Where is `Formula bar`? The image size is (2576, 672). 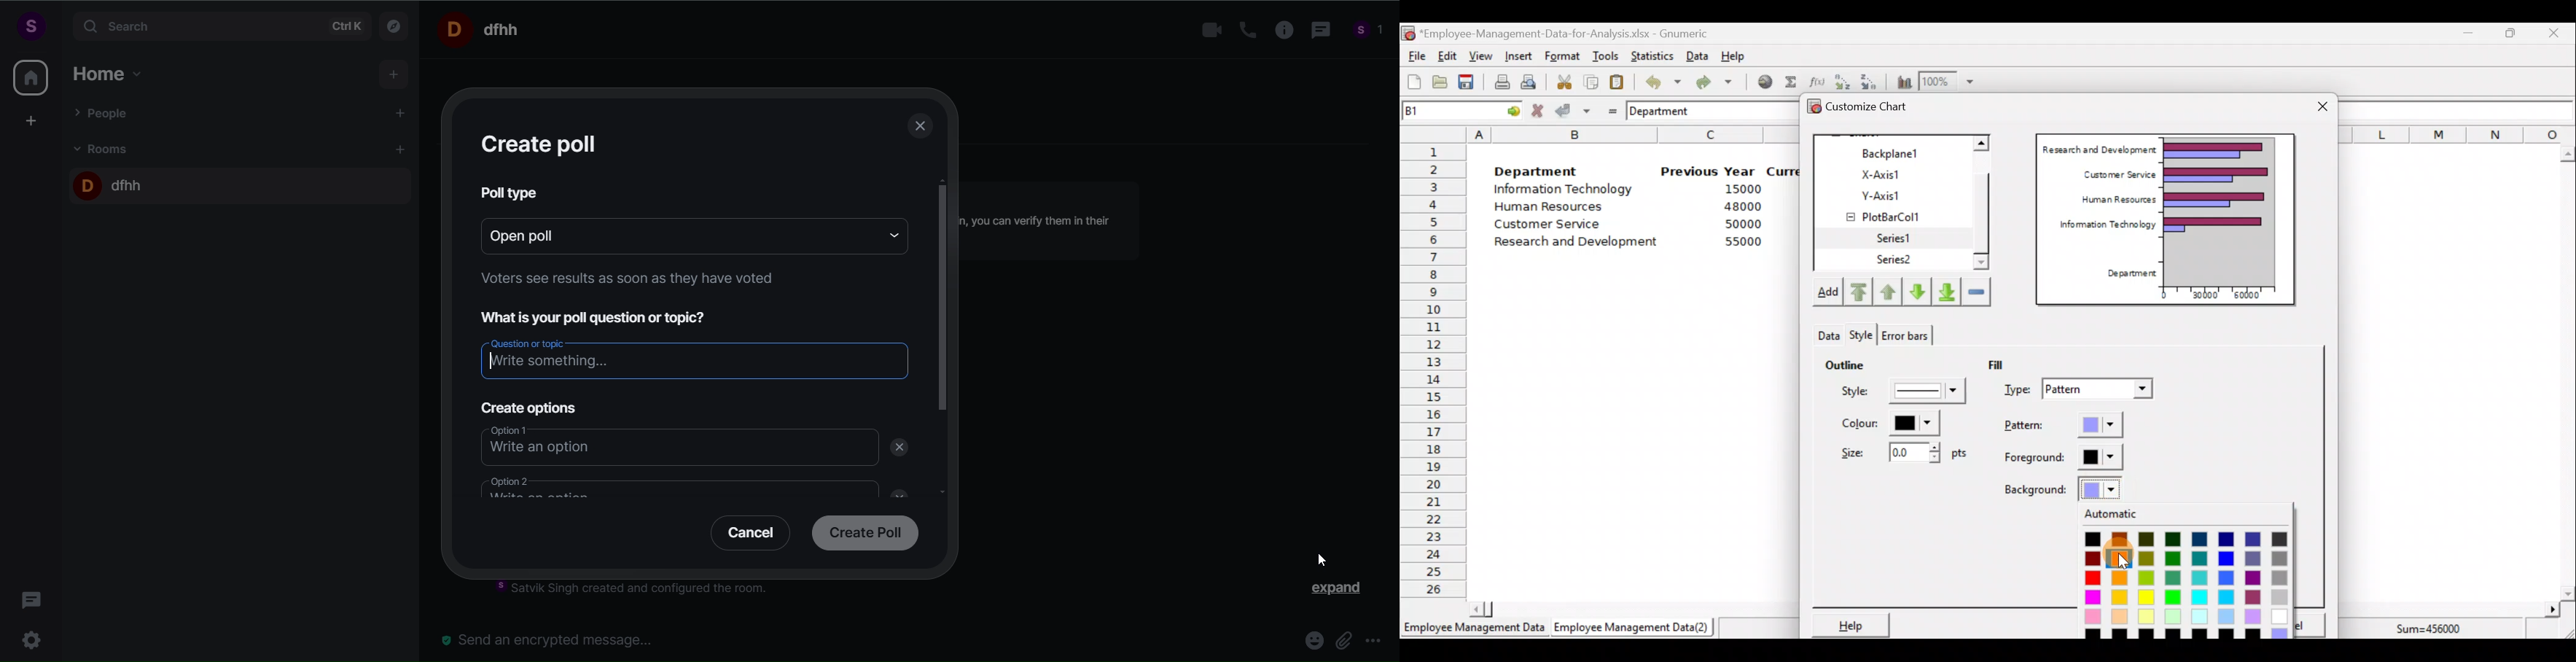 Formula bar is located at coordinates (2460, 110).